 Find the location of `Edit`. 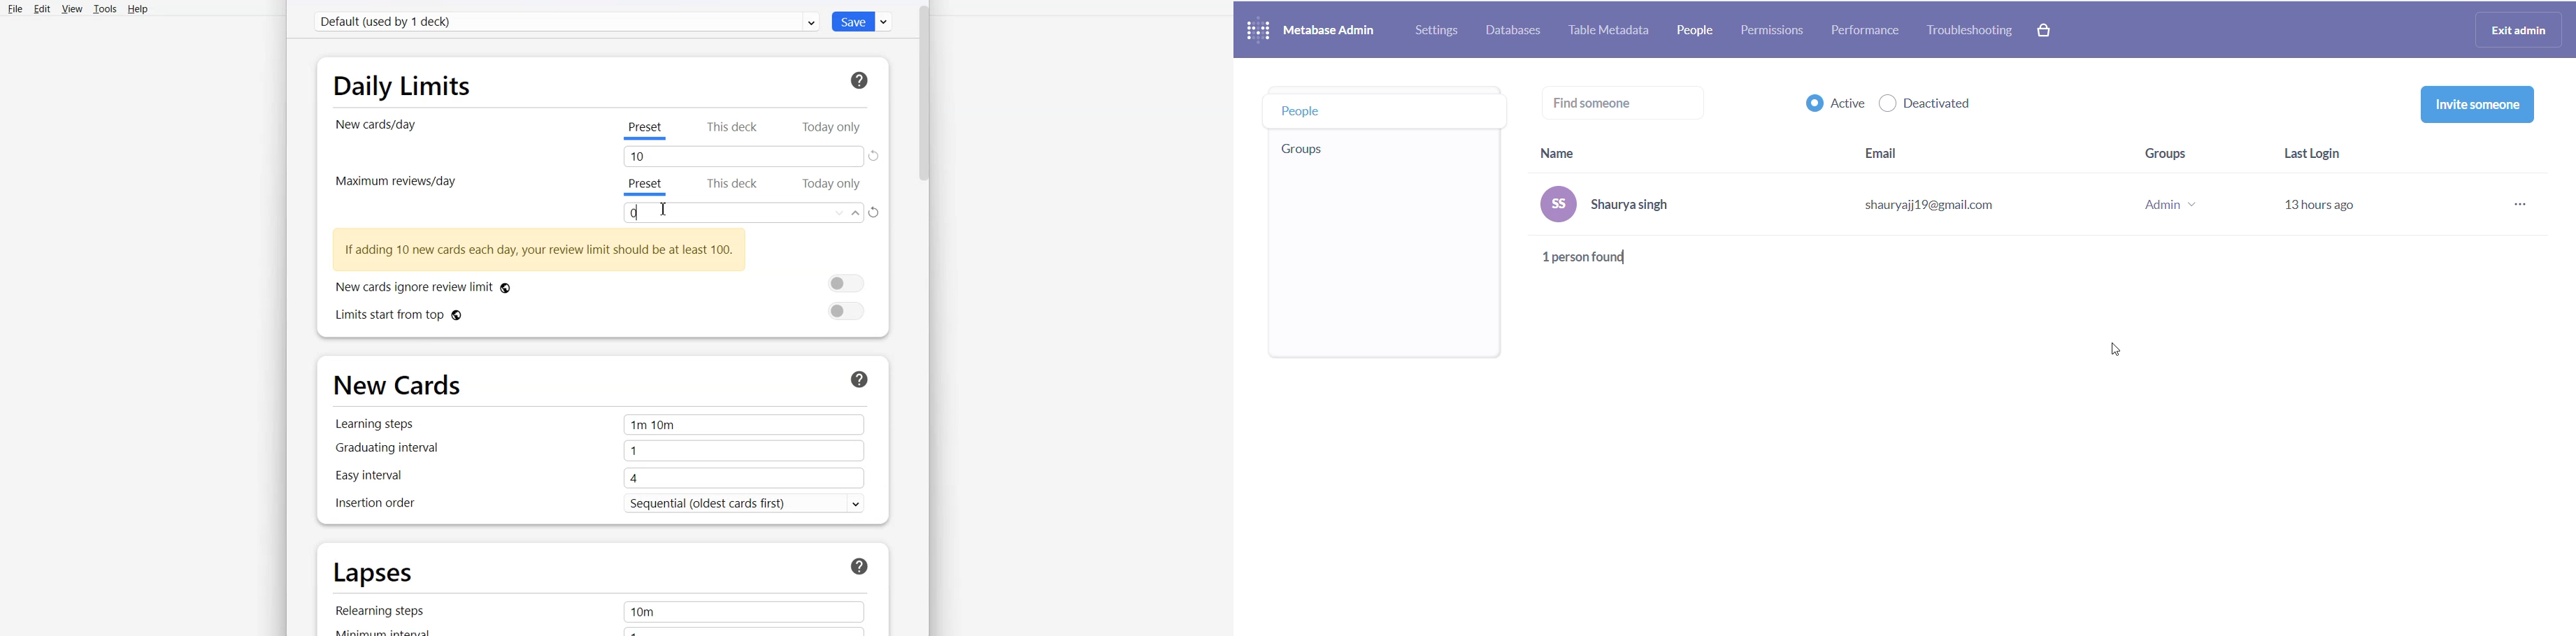

Edit is located at coordinates (40, 9).